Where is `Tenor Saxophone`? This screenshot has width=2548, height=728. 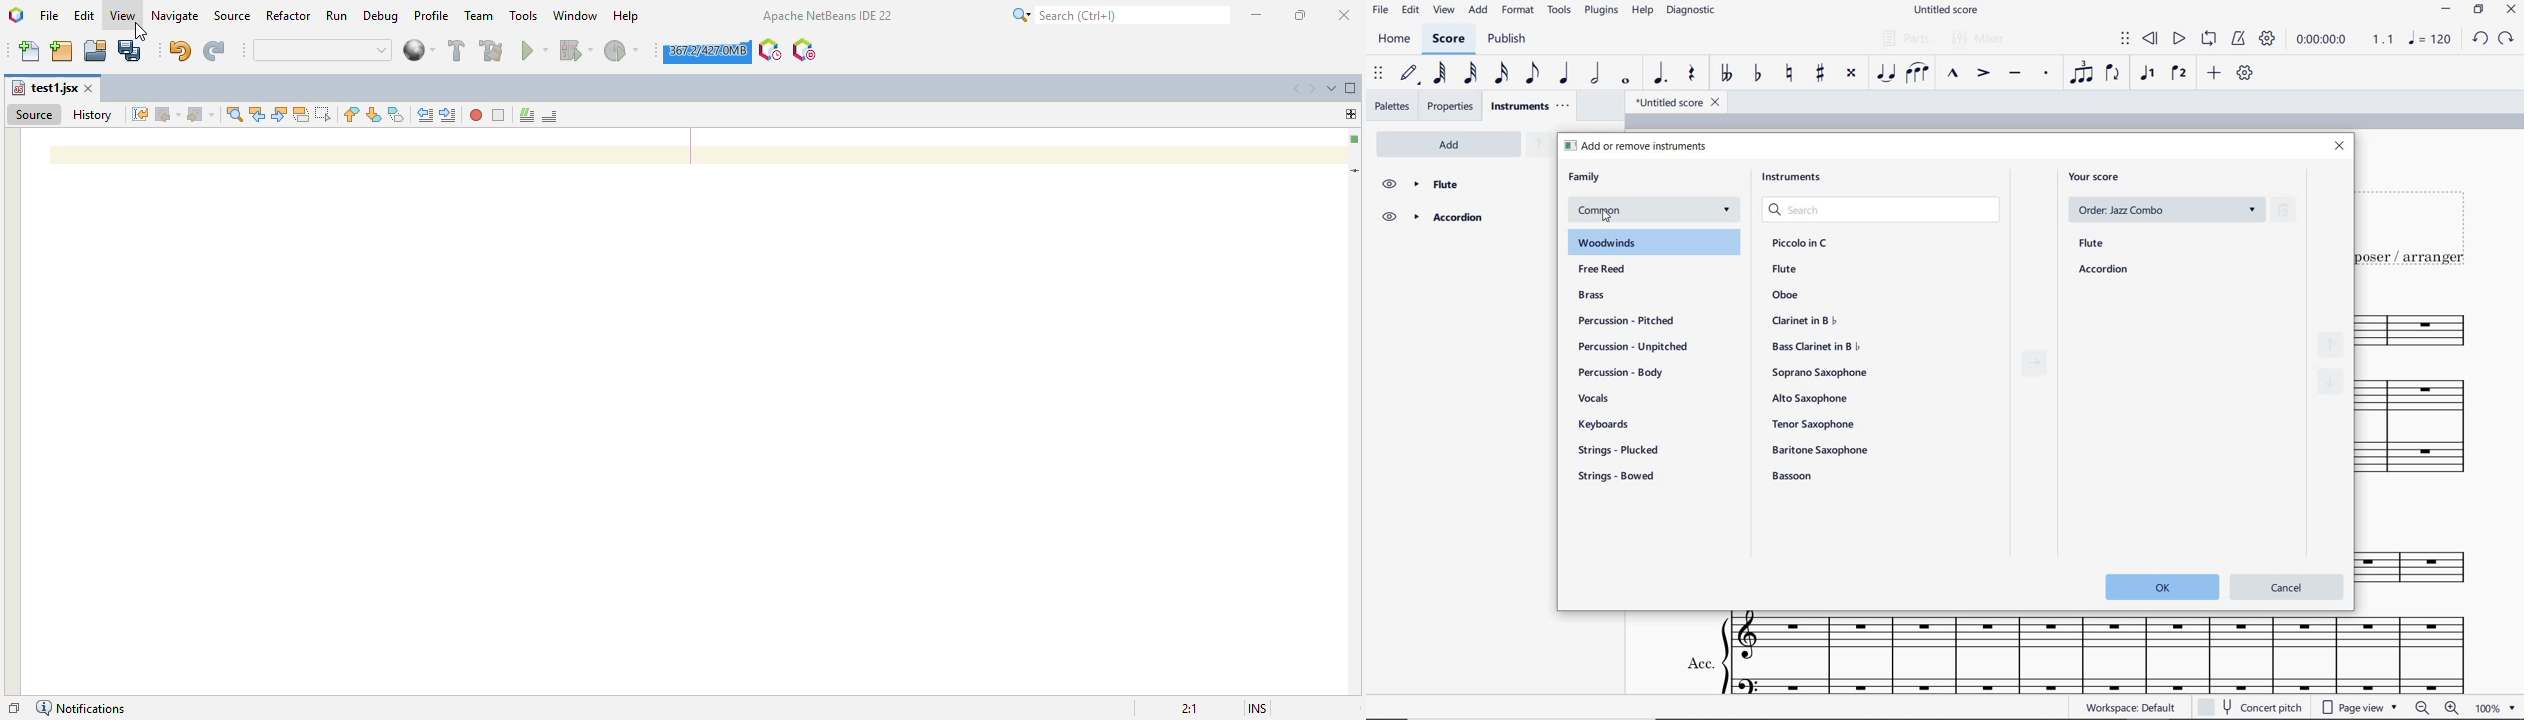 Tenor Saxophone is located at coordinates (1814, 423).